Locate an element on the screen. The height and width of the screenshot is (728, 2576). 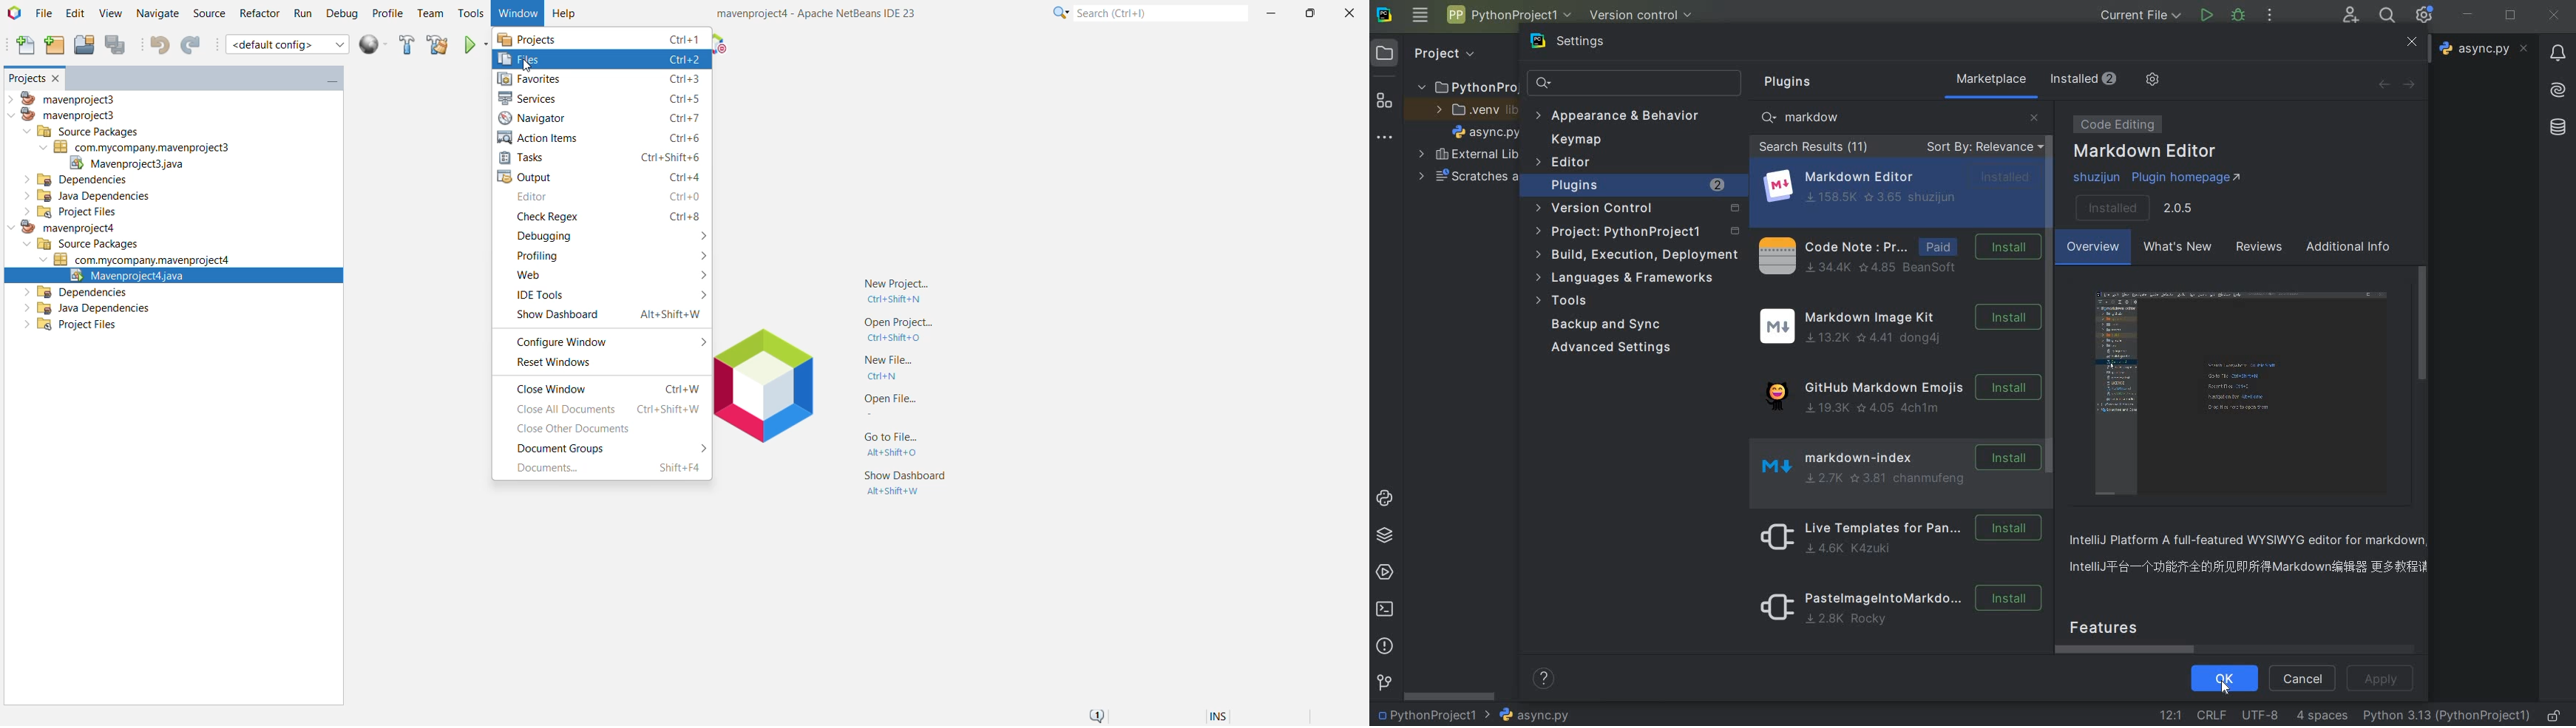
close is located at coordinates (2411, 42).